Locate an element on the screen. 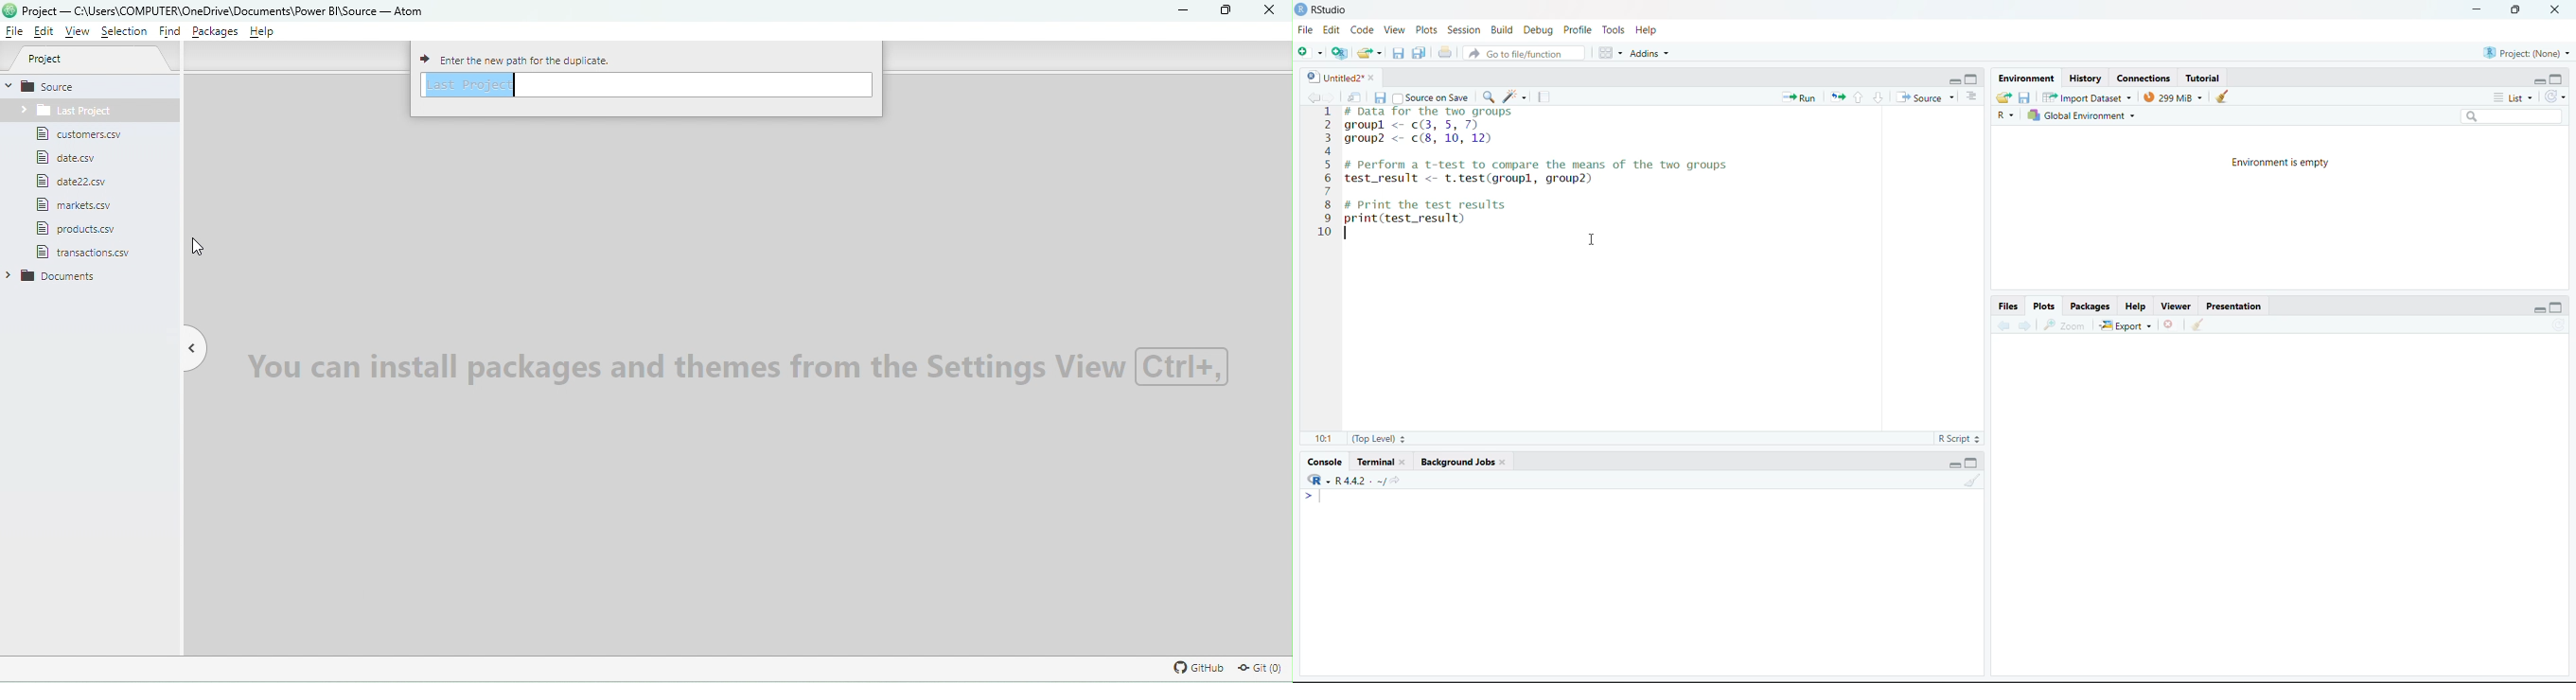  minimize is located at coordinates (2540, 82).